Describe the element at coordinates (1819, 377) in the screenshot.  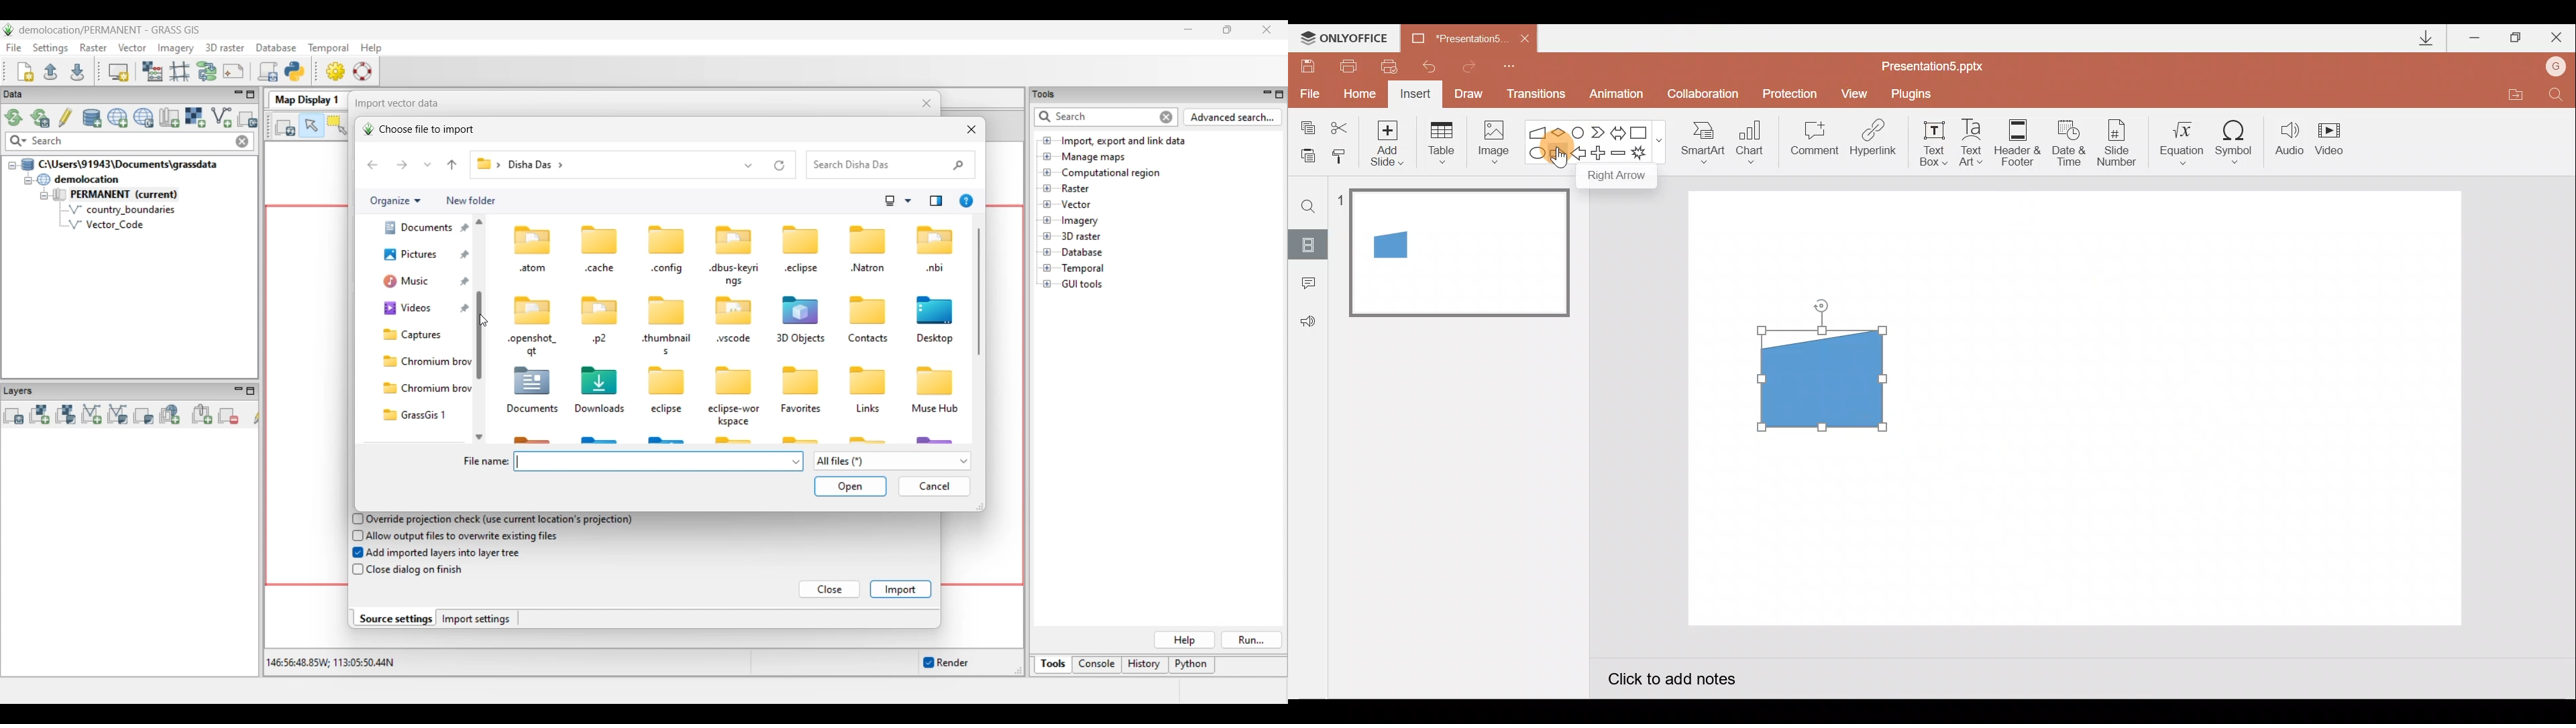
I see `Manual input flow chart ` at that location.